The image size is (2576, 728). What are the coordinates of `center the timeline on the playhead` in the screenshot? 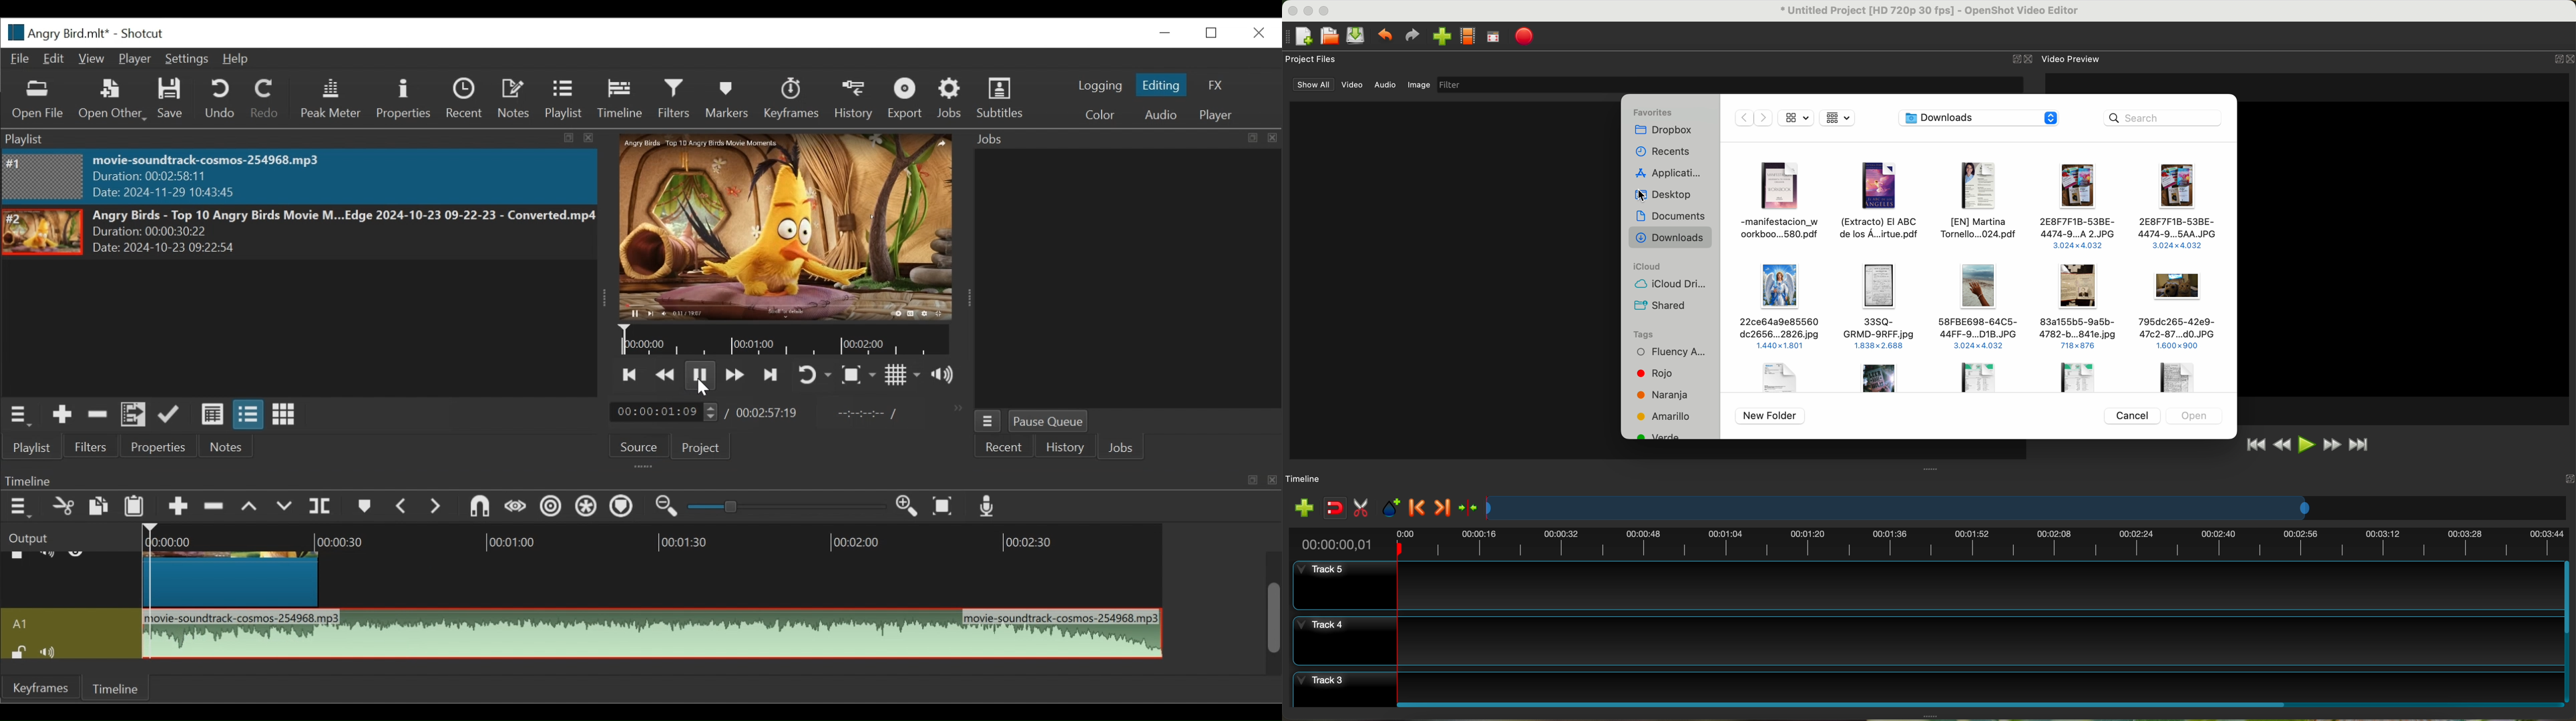 It's located at (1470, 508).